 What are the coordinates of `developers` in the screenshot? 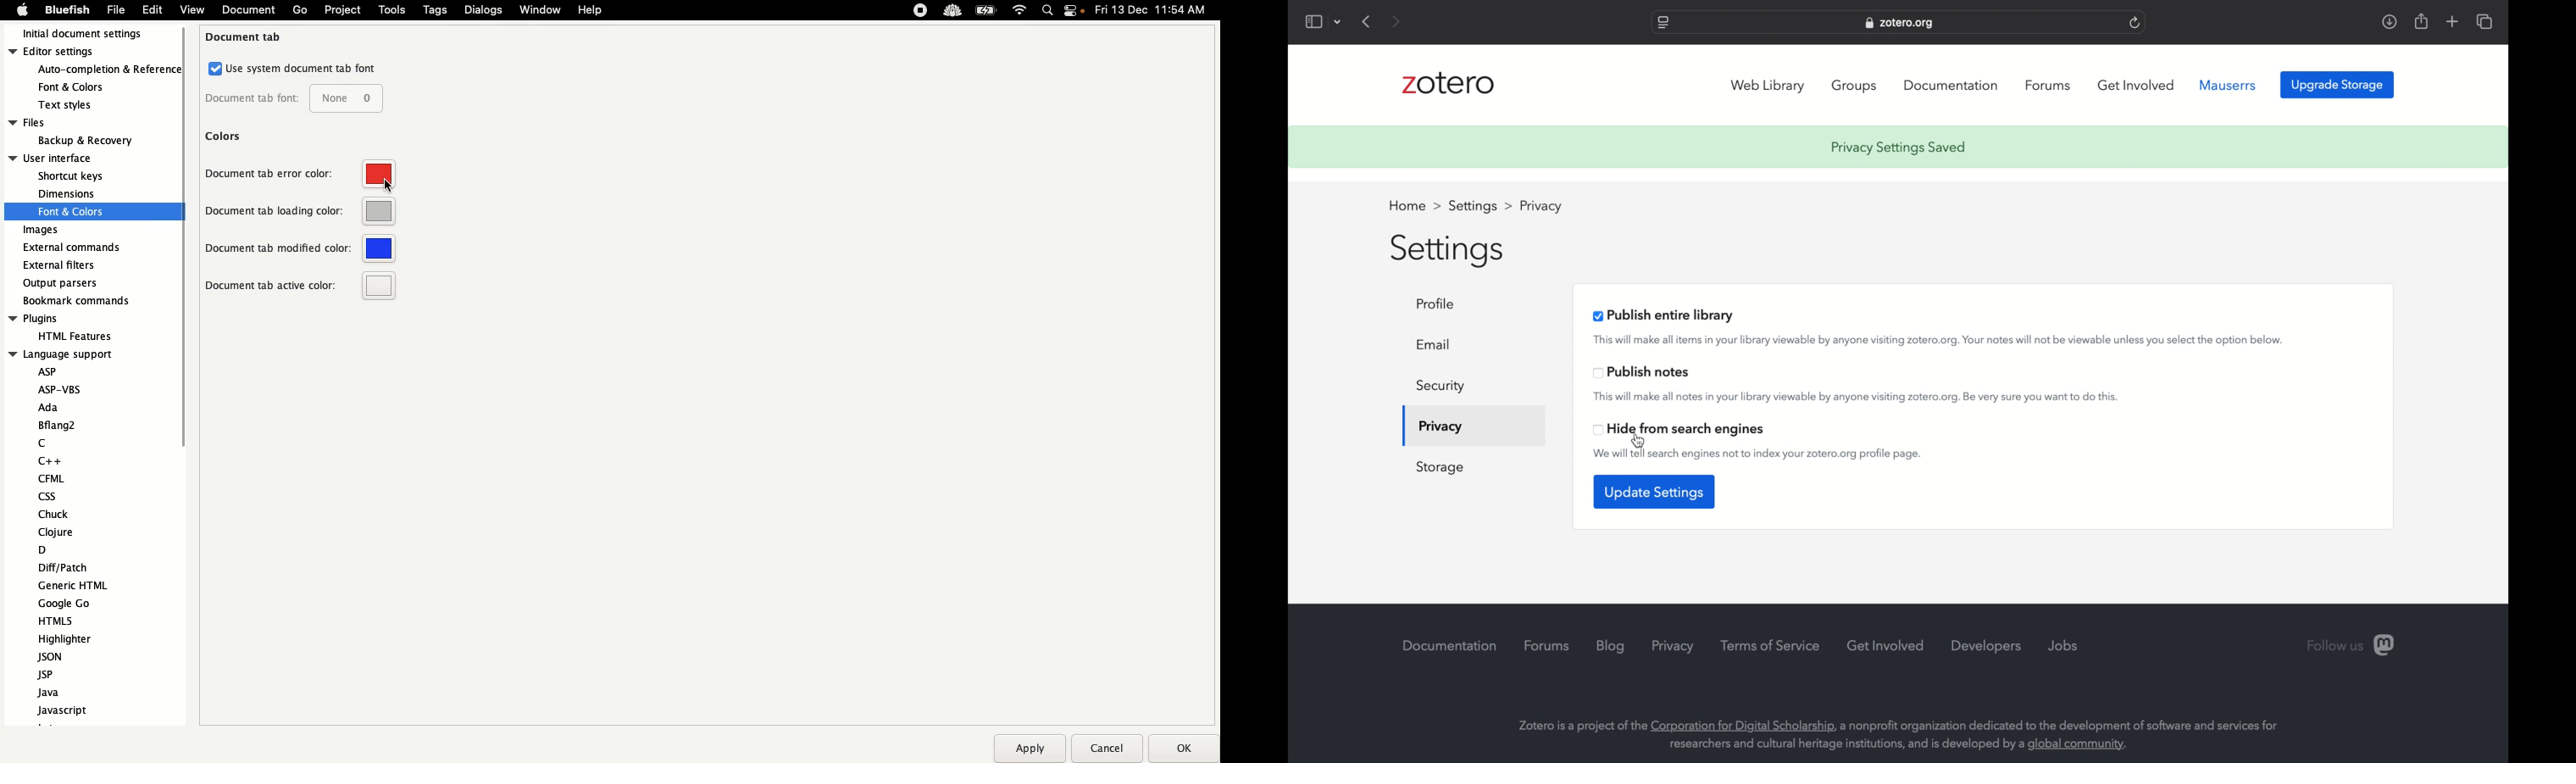 It's located at (1986, 646).